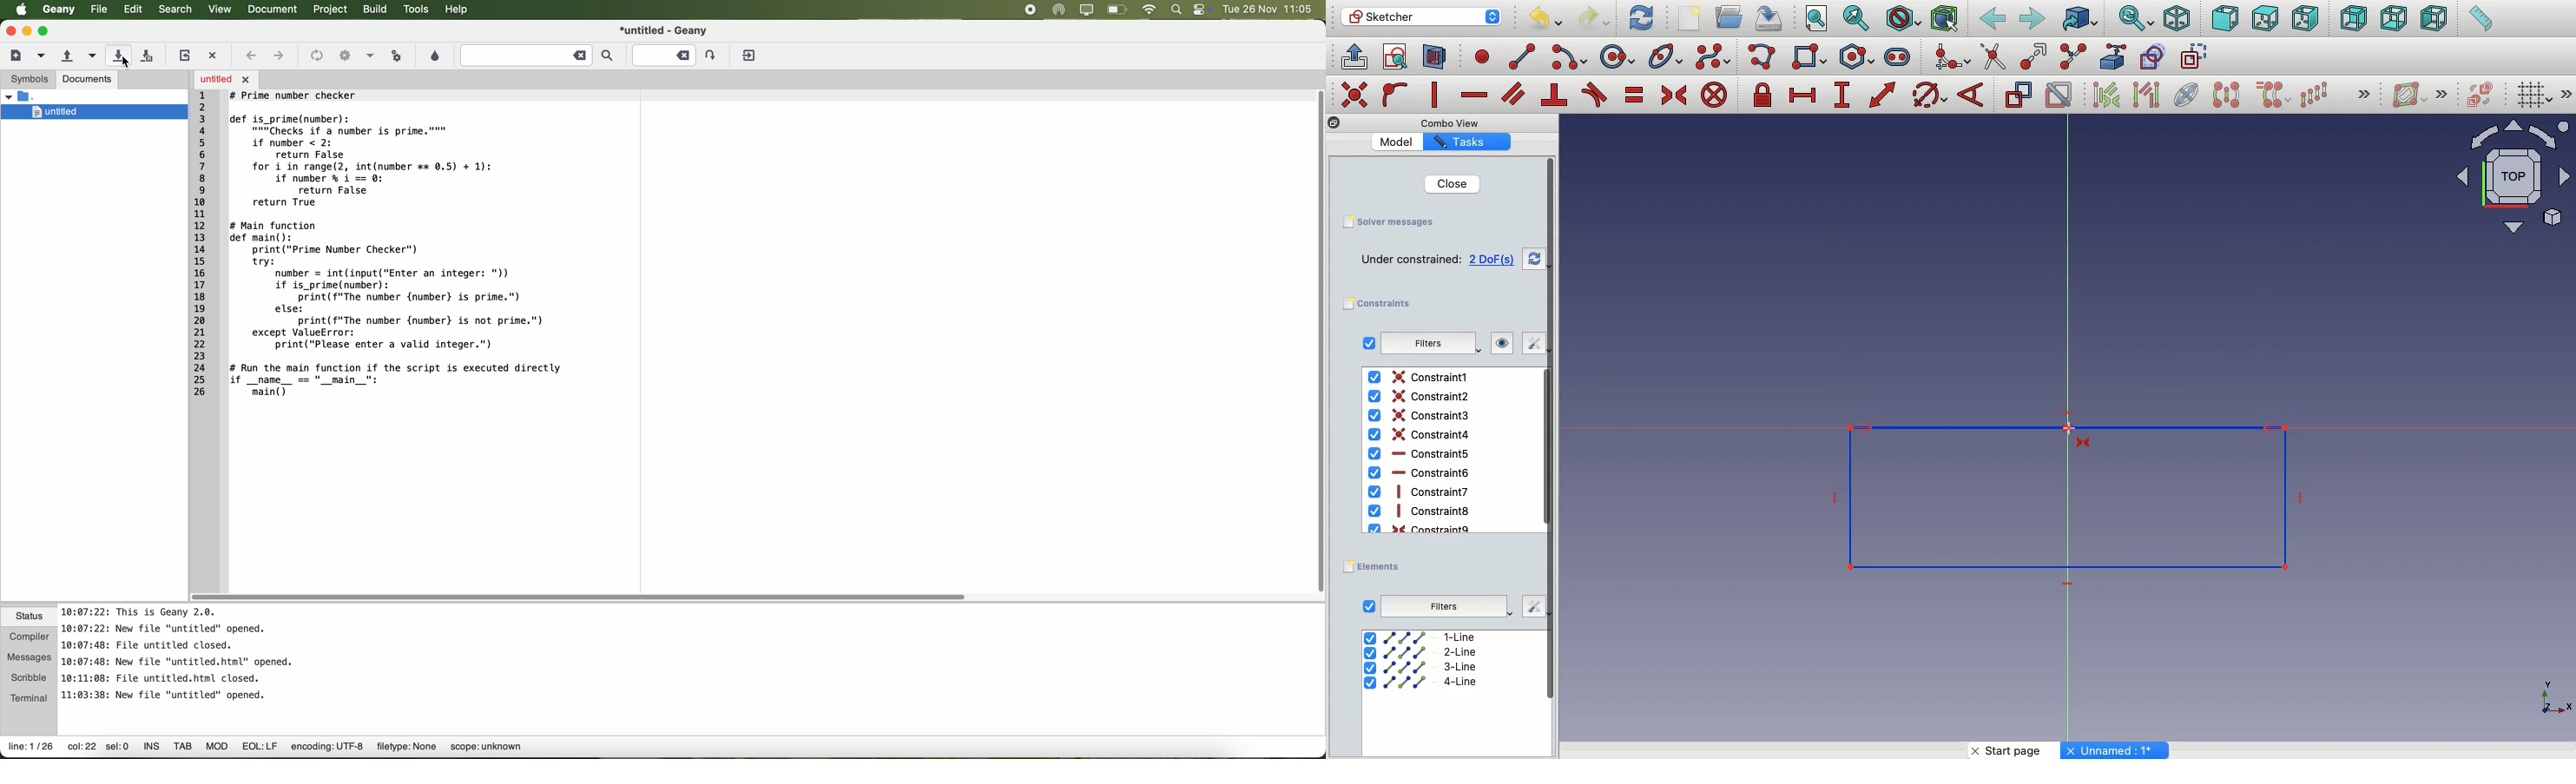 This screenshot has width=2576, height=784. Describe the element at coordinates (2316, 95) in the screenshot. I see `Rectangular array` at that location.